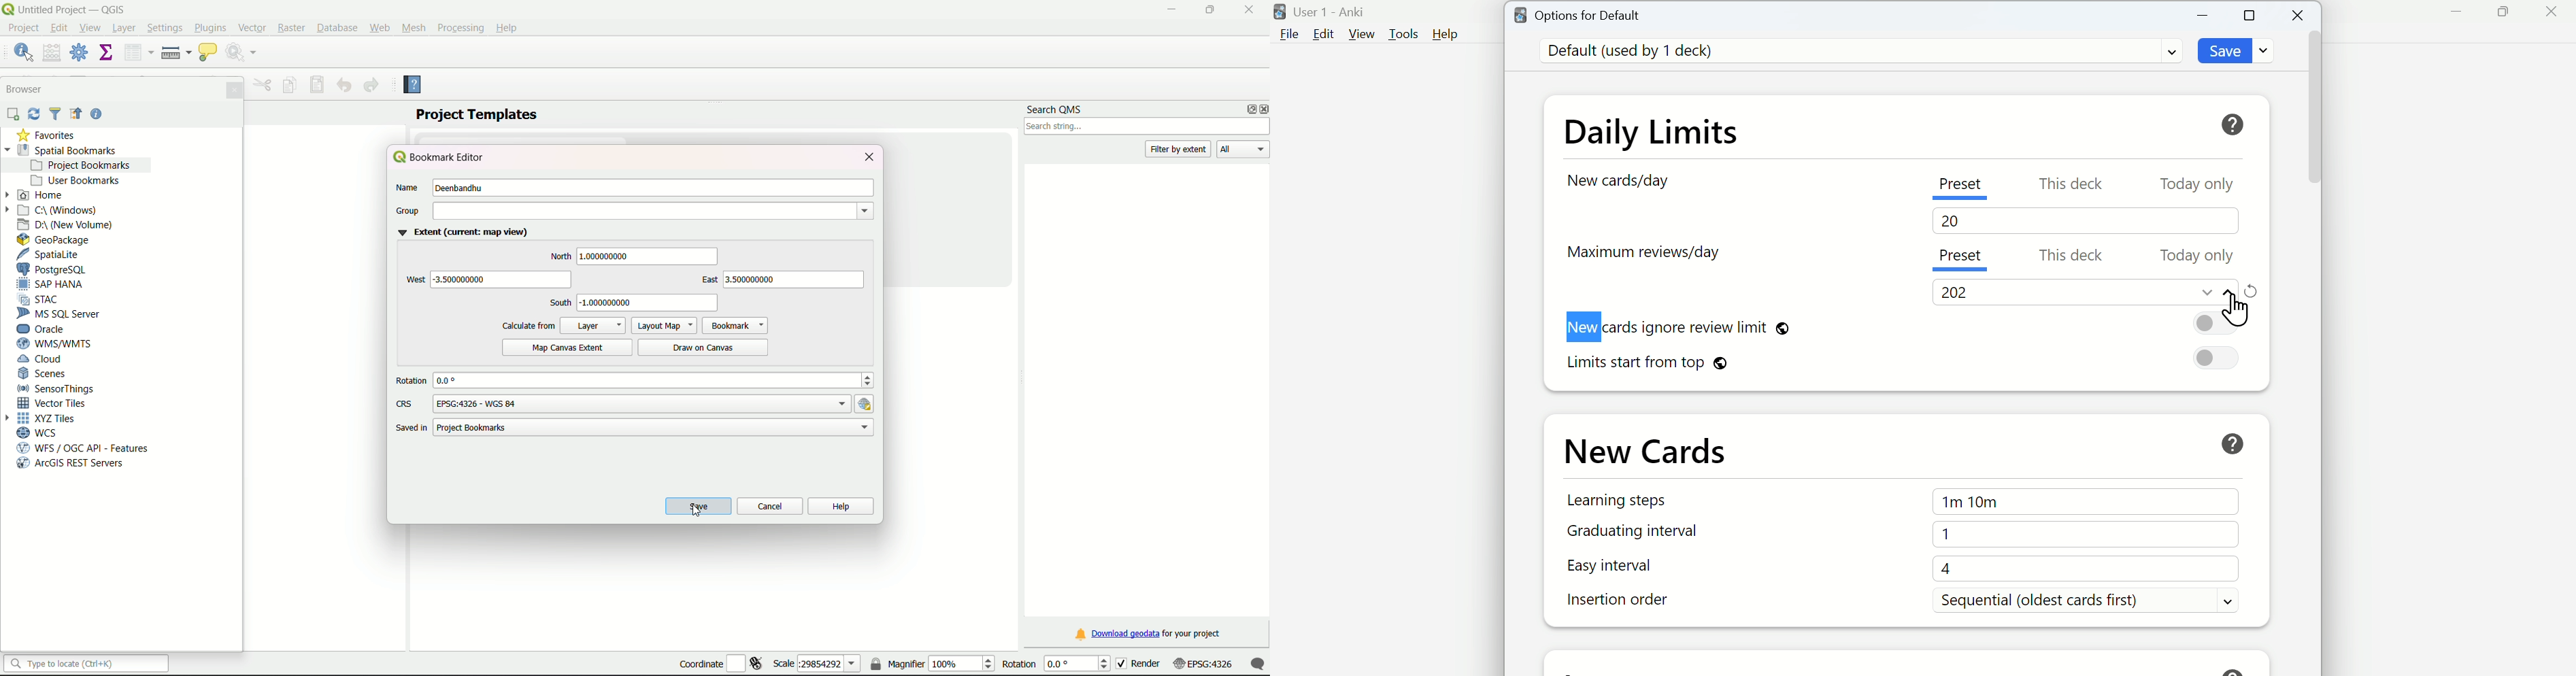  What do you see at coordinates (1622, 181) in the screenshot?
I see `New cards/day` at bounding box center [1622, 181].